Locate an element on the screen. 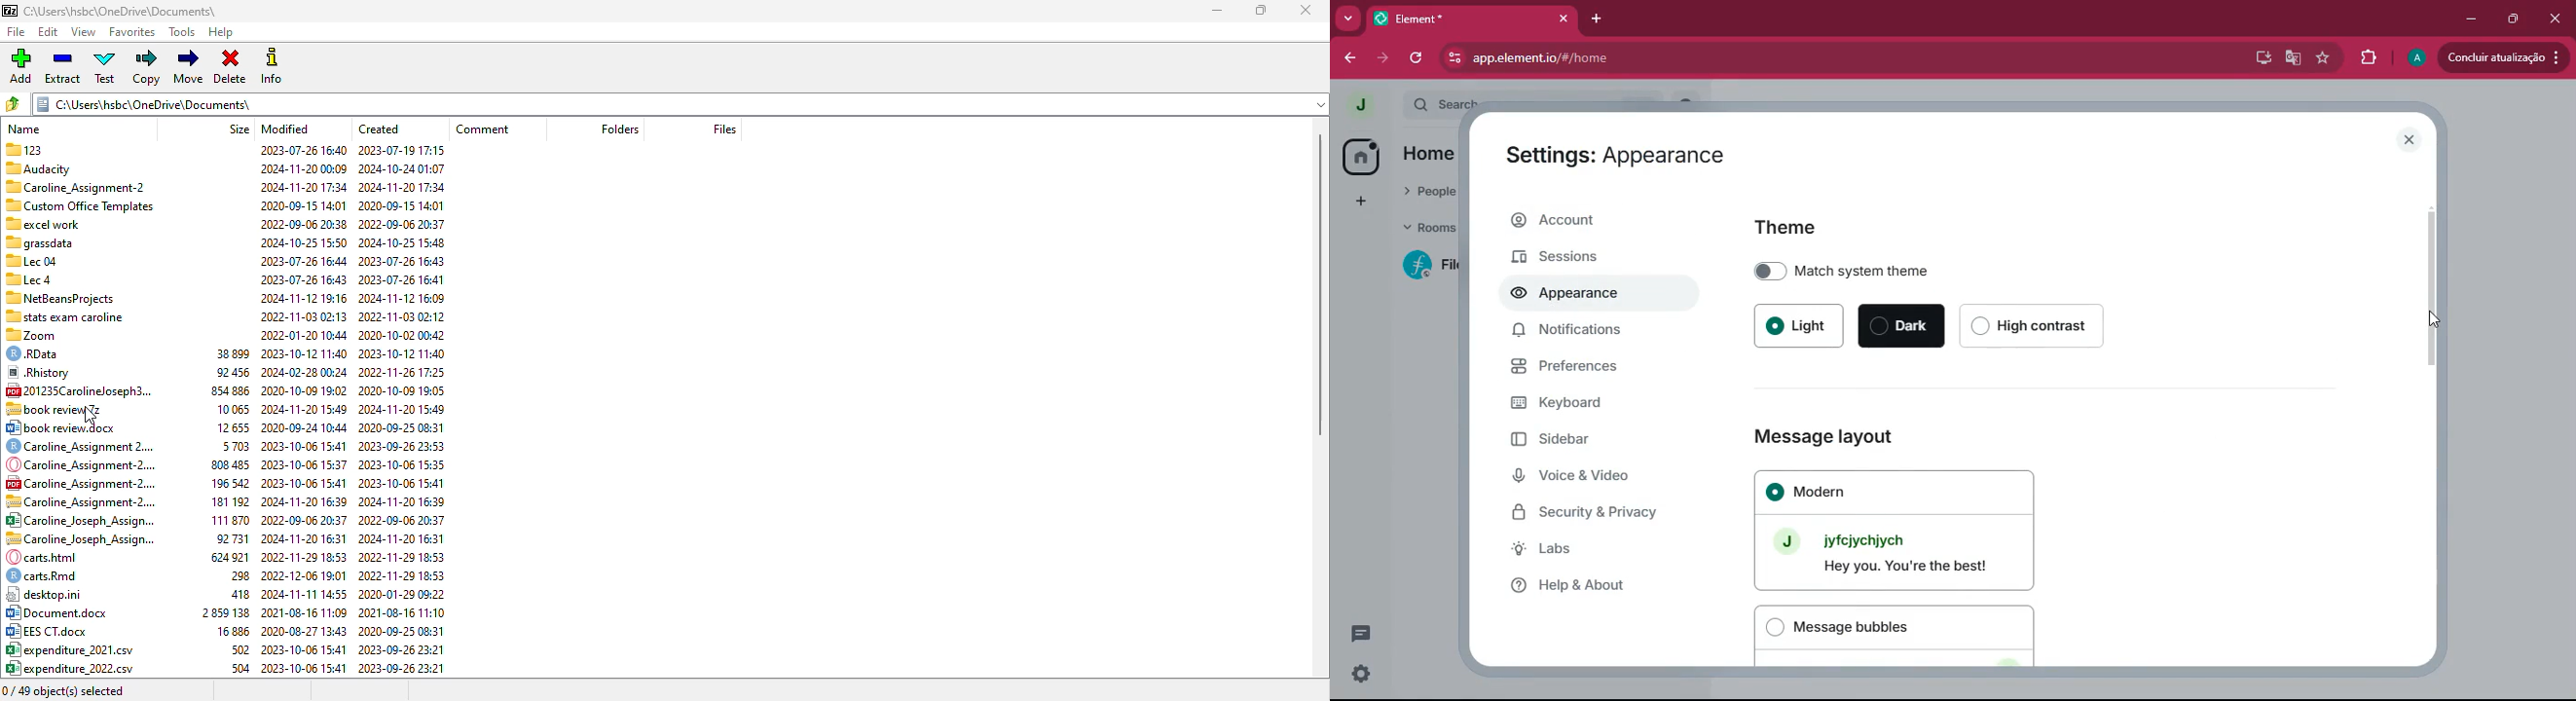 This screenshot has height=728, width=2576. help is located at coordinates (221, 32).